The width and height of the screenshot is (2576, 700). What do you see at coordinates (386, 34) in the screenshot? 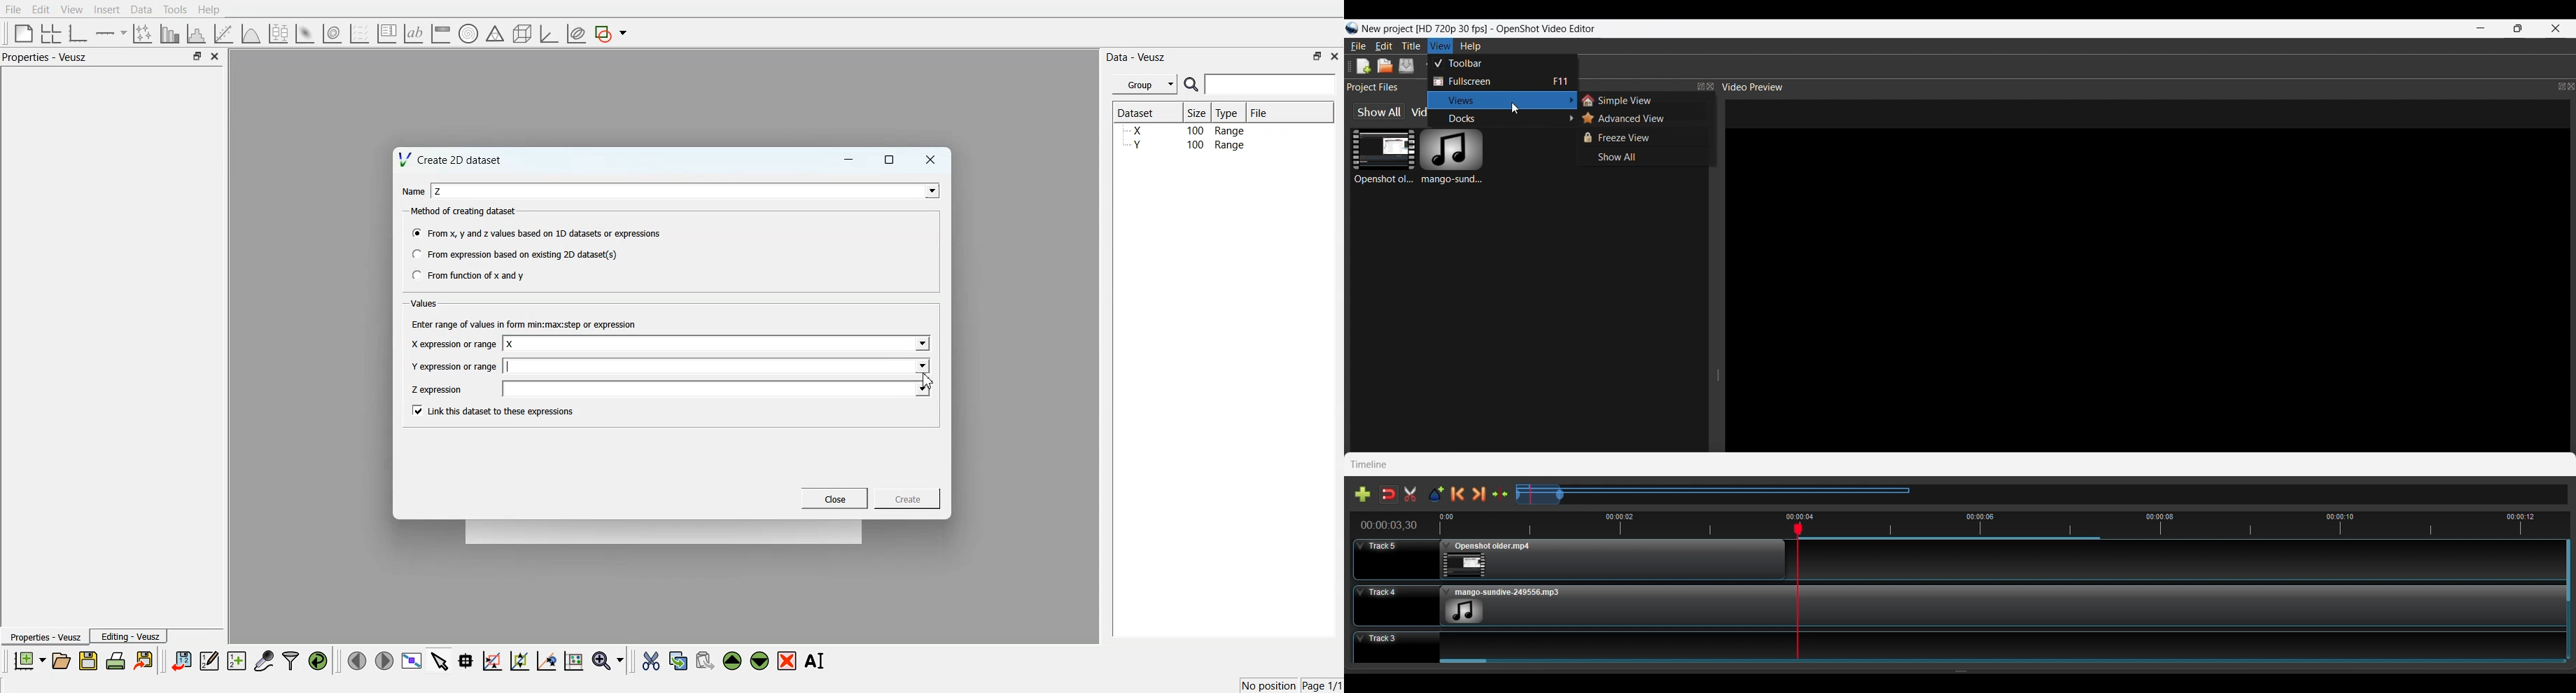
I see `Plot key` at bounding box center [386, 34].